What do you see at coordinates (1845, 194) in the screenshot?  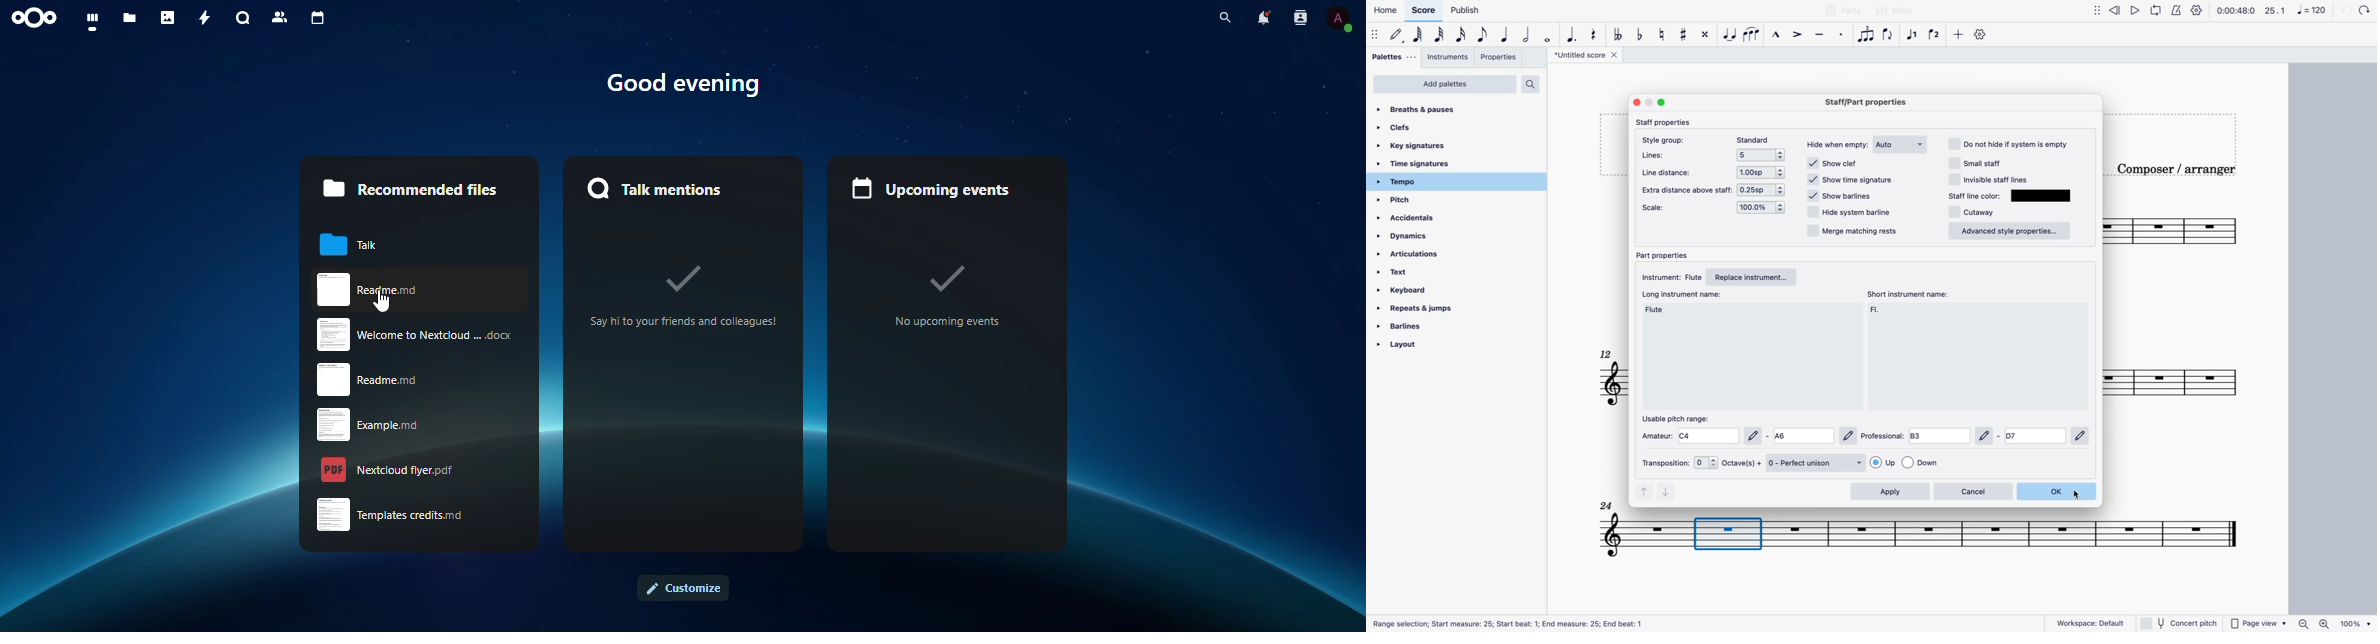 I see `show barlines ` at bounding box center [1845, 194].